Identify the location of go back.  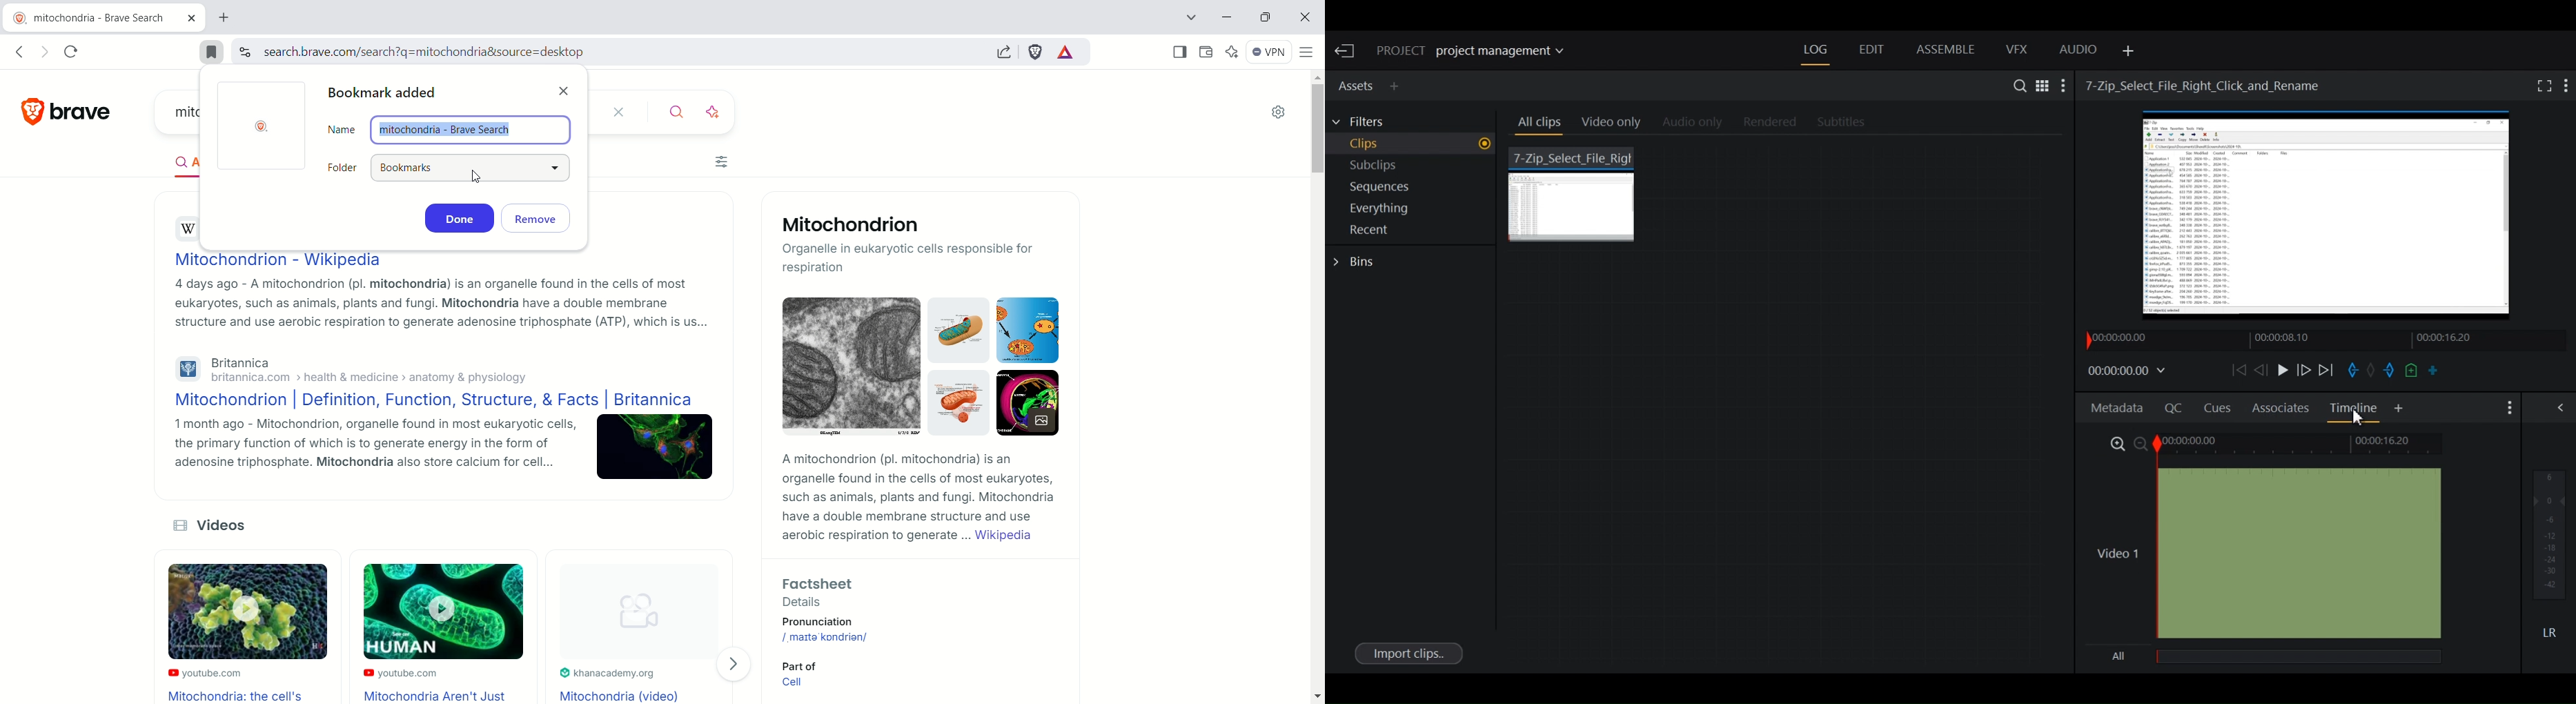
(18, 52).